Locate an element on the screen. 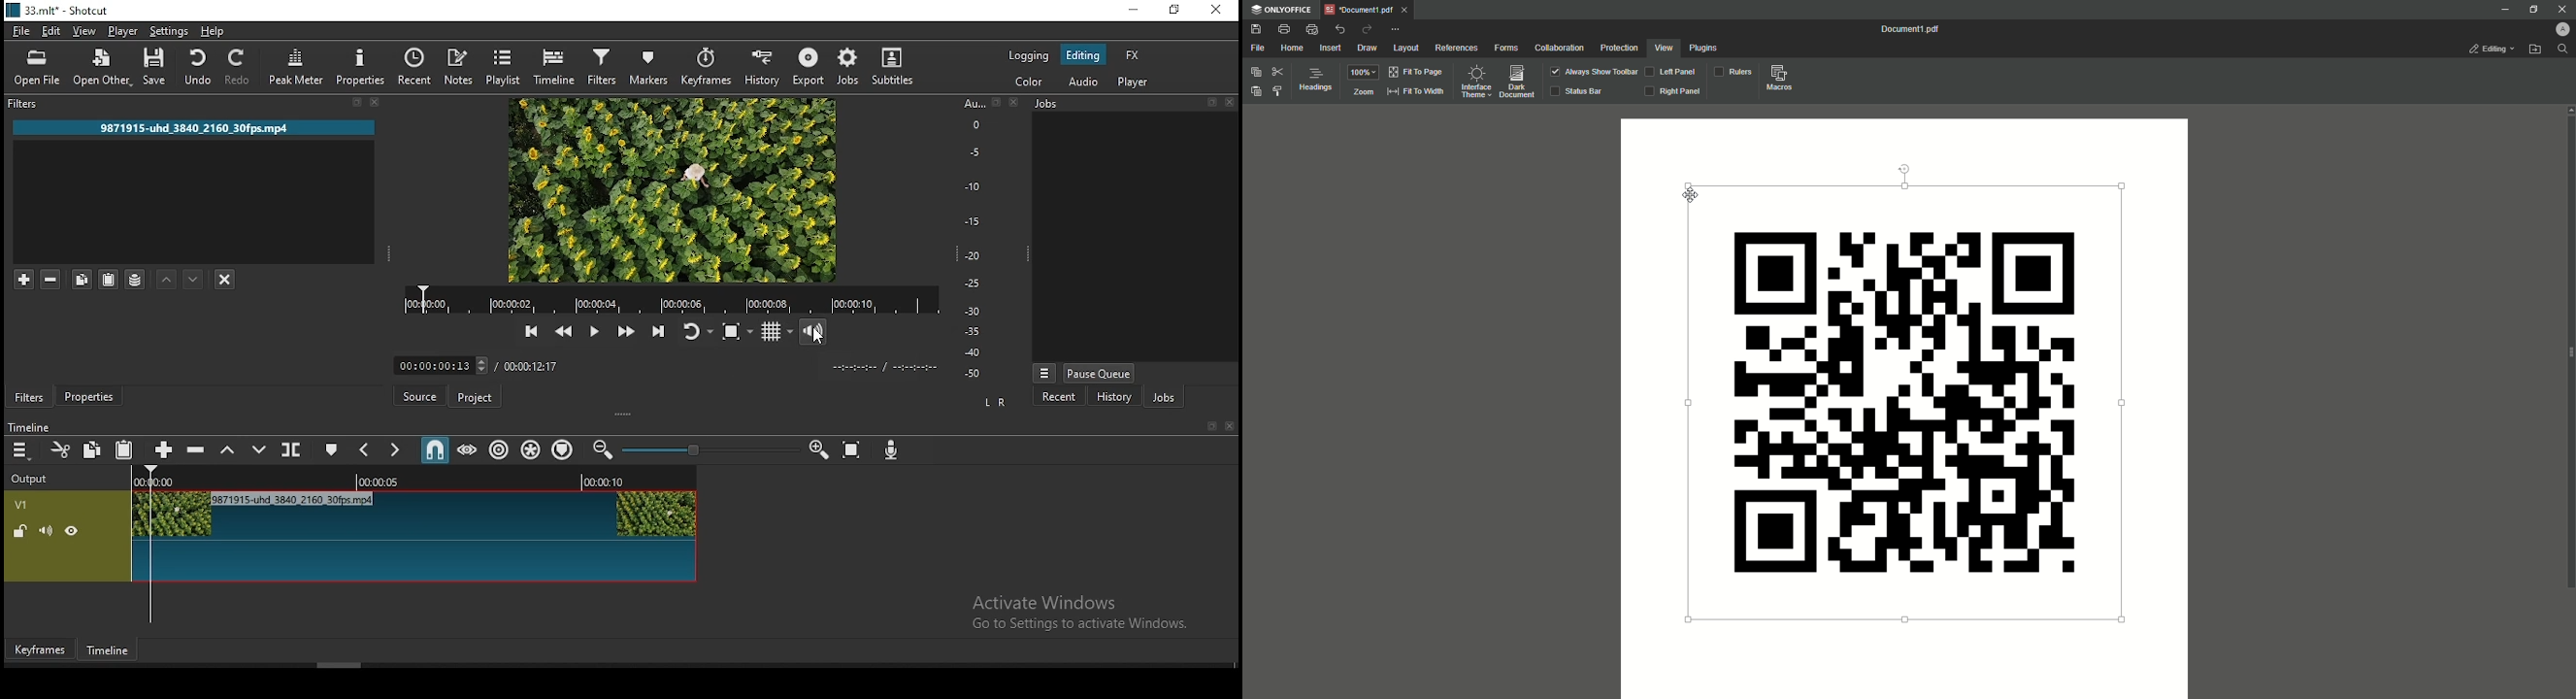 This screenshot has width=2576, height=700. restore is located at coordinates (1175, 10).